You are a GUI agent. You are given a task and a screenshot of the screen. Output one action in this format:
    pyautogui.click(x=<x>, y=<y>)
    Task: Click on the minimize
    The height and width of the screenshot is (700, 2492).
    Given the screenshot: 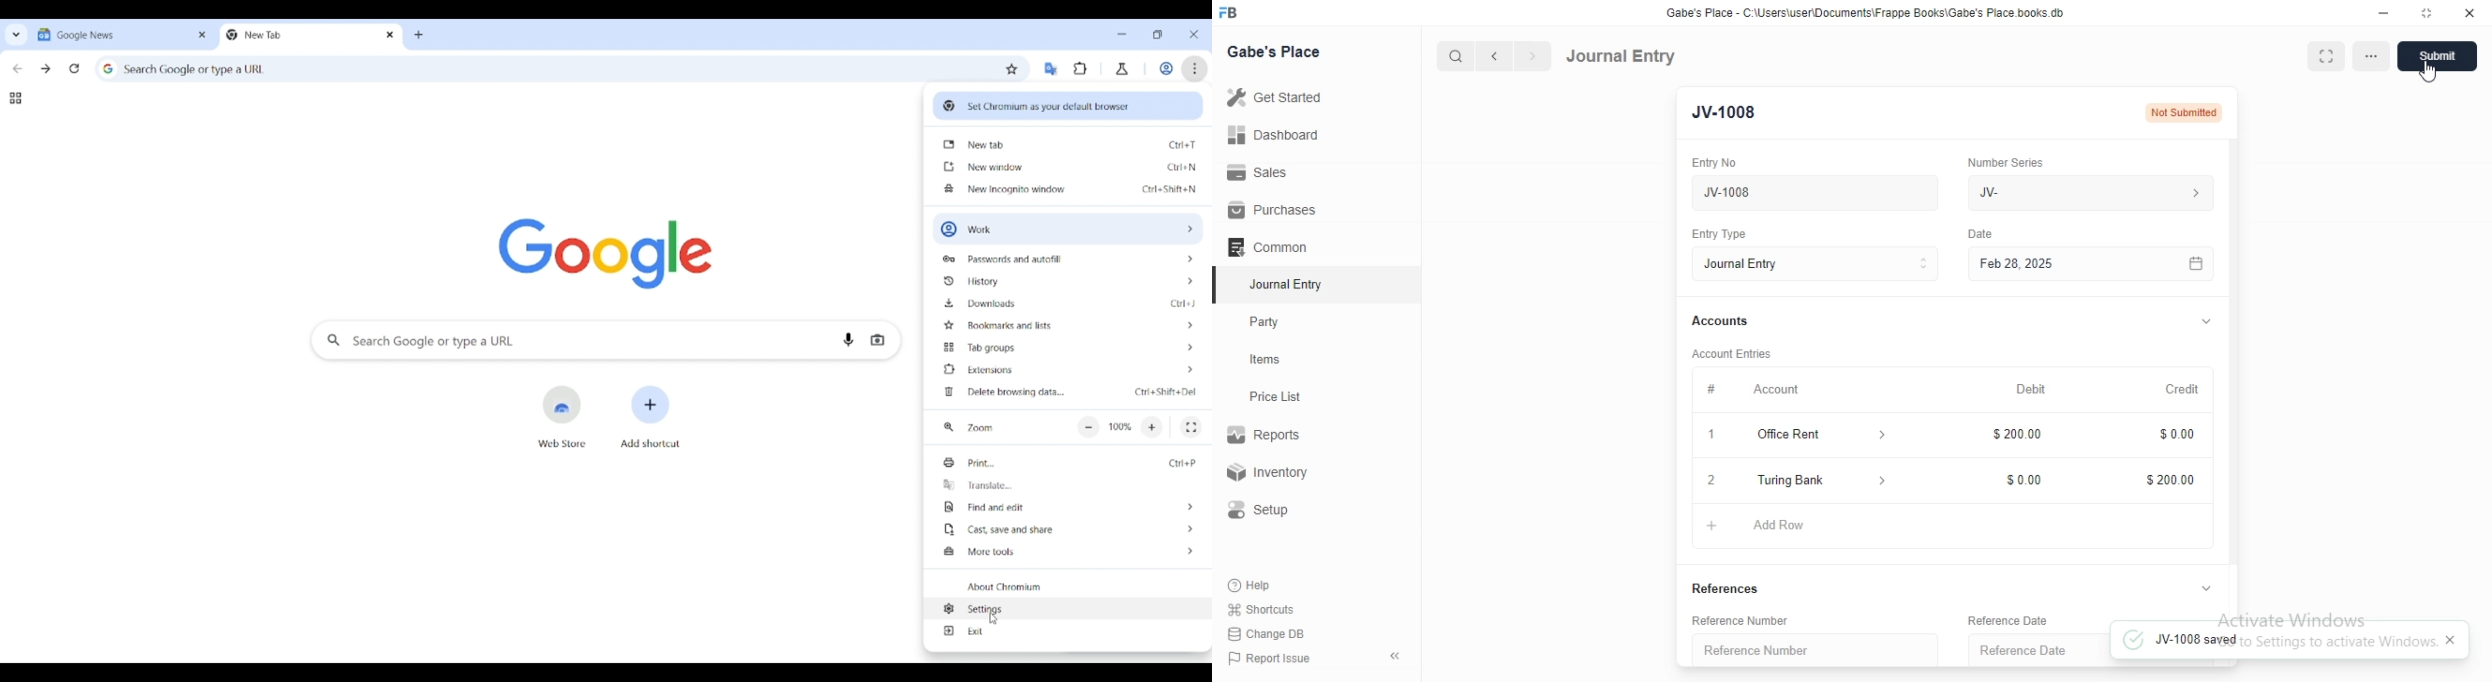 What is the action you would take?
    pyautogui.click(x=2382, y=12)
    